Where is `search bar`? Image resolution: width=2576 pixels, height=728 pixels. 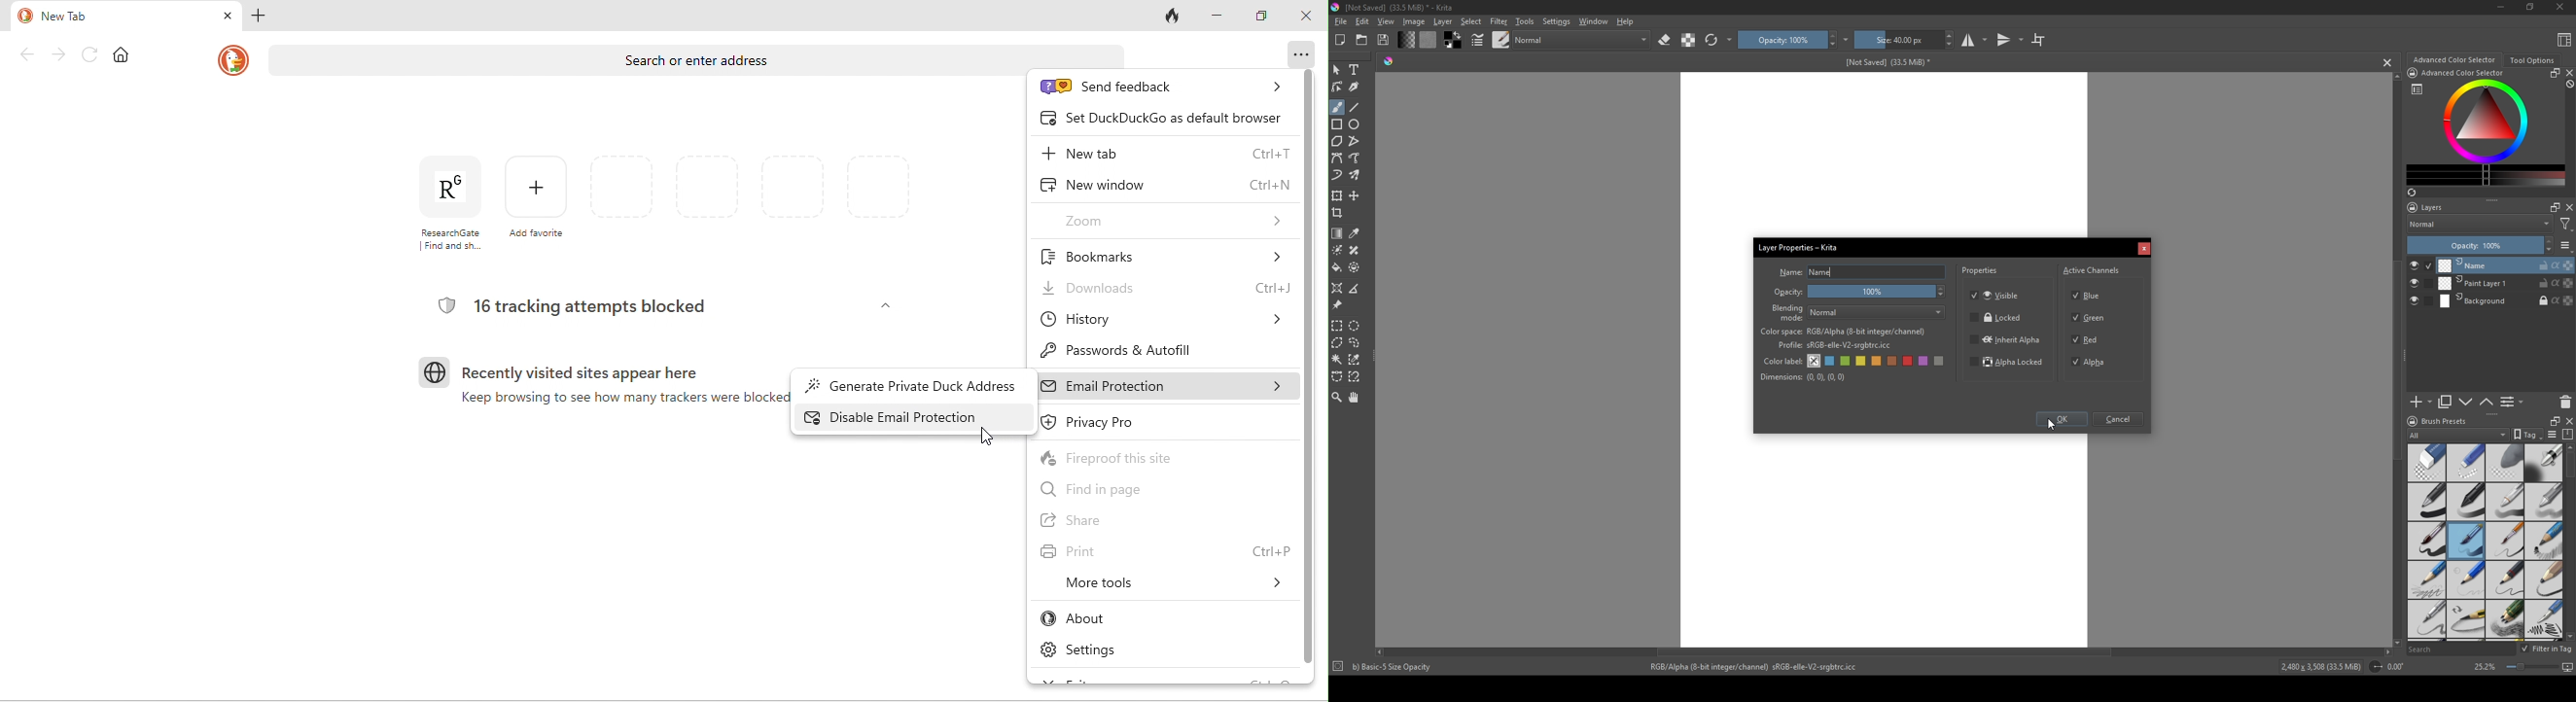
search bar is located at coordinates (641, 62).